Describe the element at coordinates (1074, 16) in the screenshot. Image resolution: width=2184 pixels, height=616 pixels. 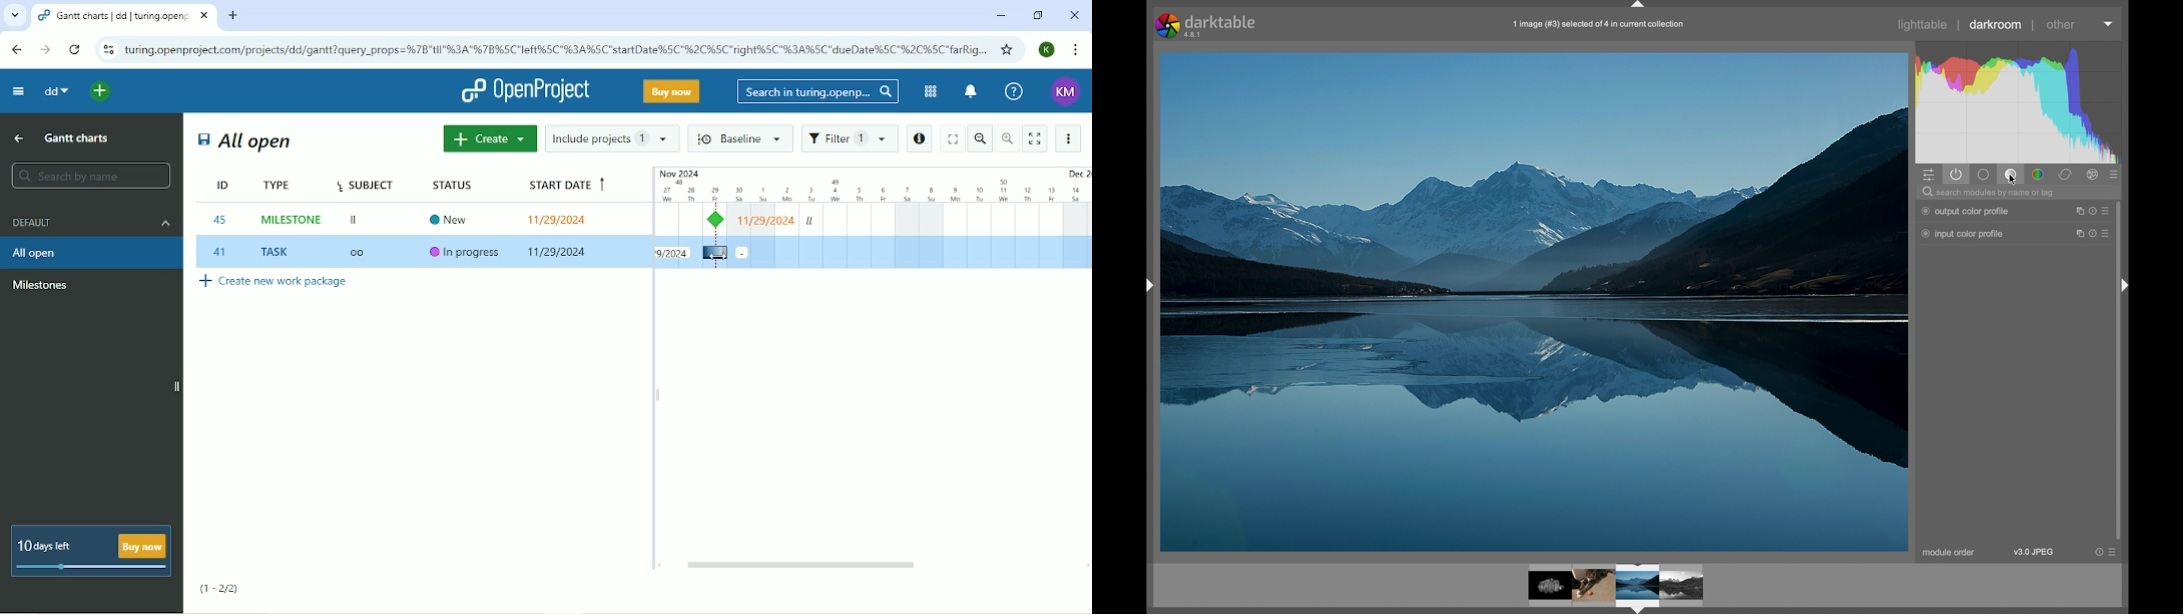
I see `Close` at that location.